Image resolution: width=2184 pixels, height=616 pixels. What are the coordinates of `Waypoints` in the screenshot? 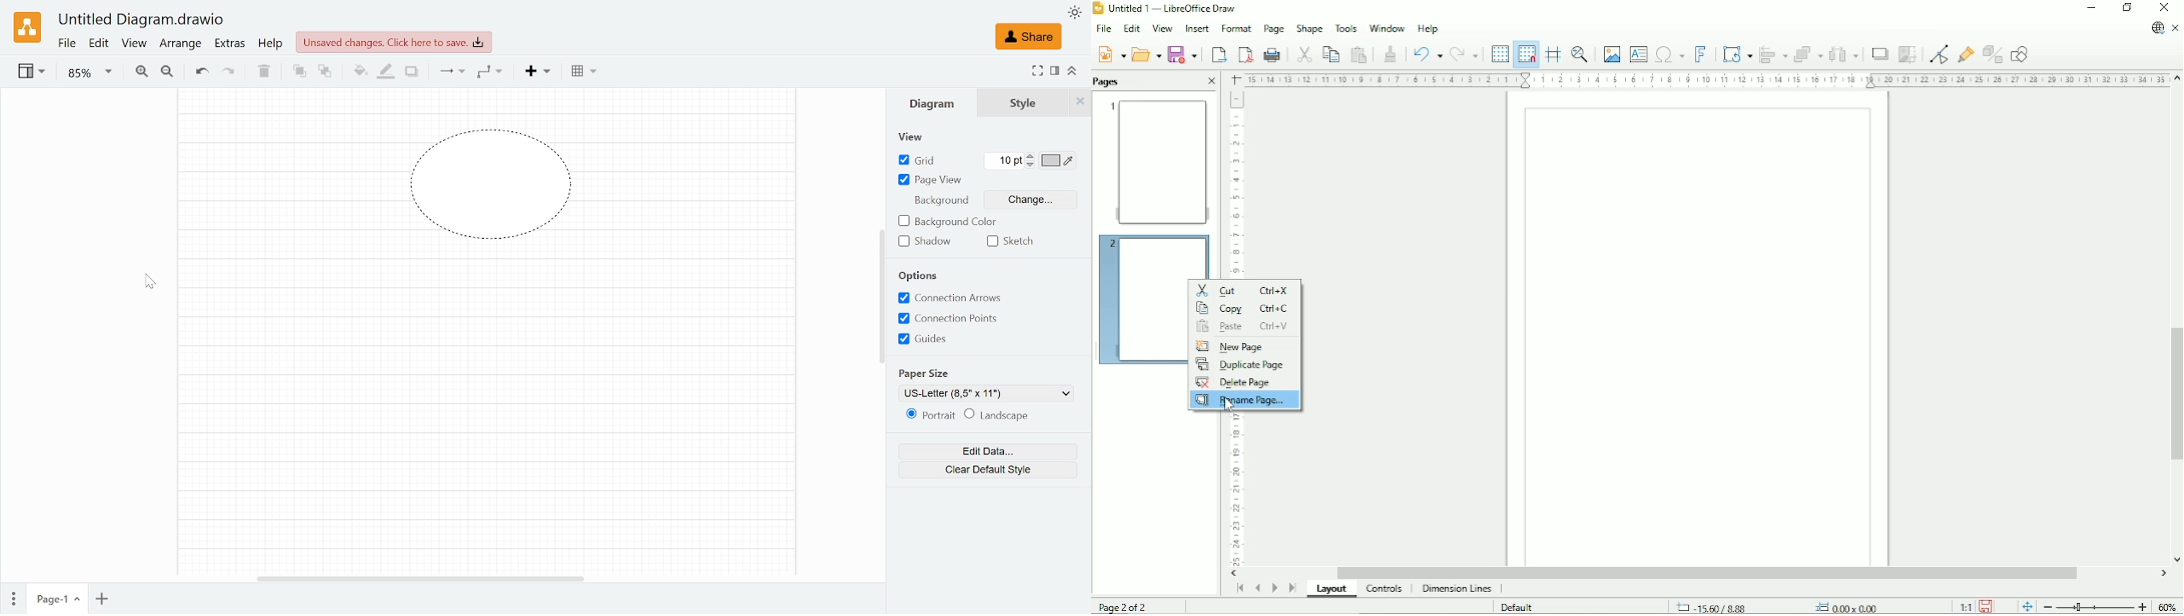 It's located at (491, 72).